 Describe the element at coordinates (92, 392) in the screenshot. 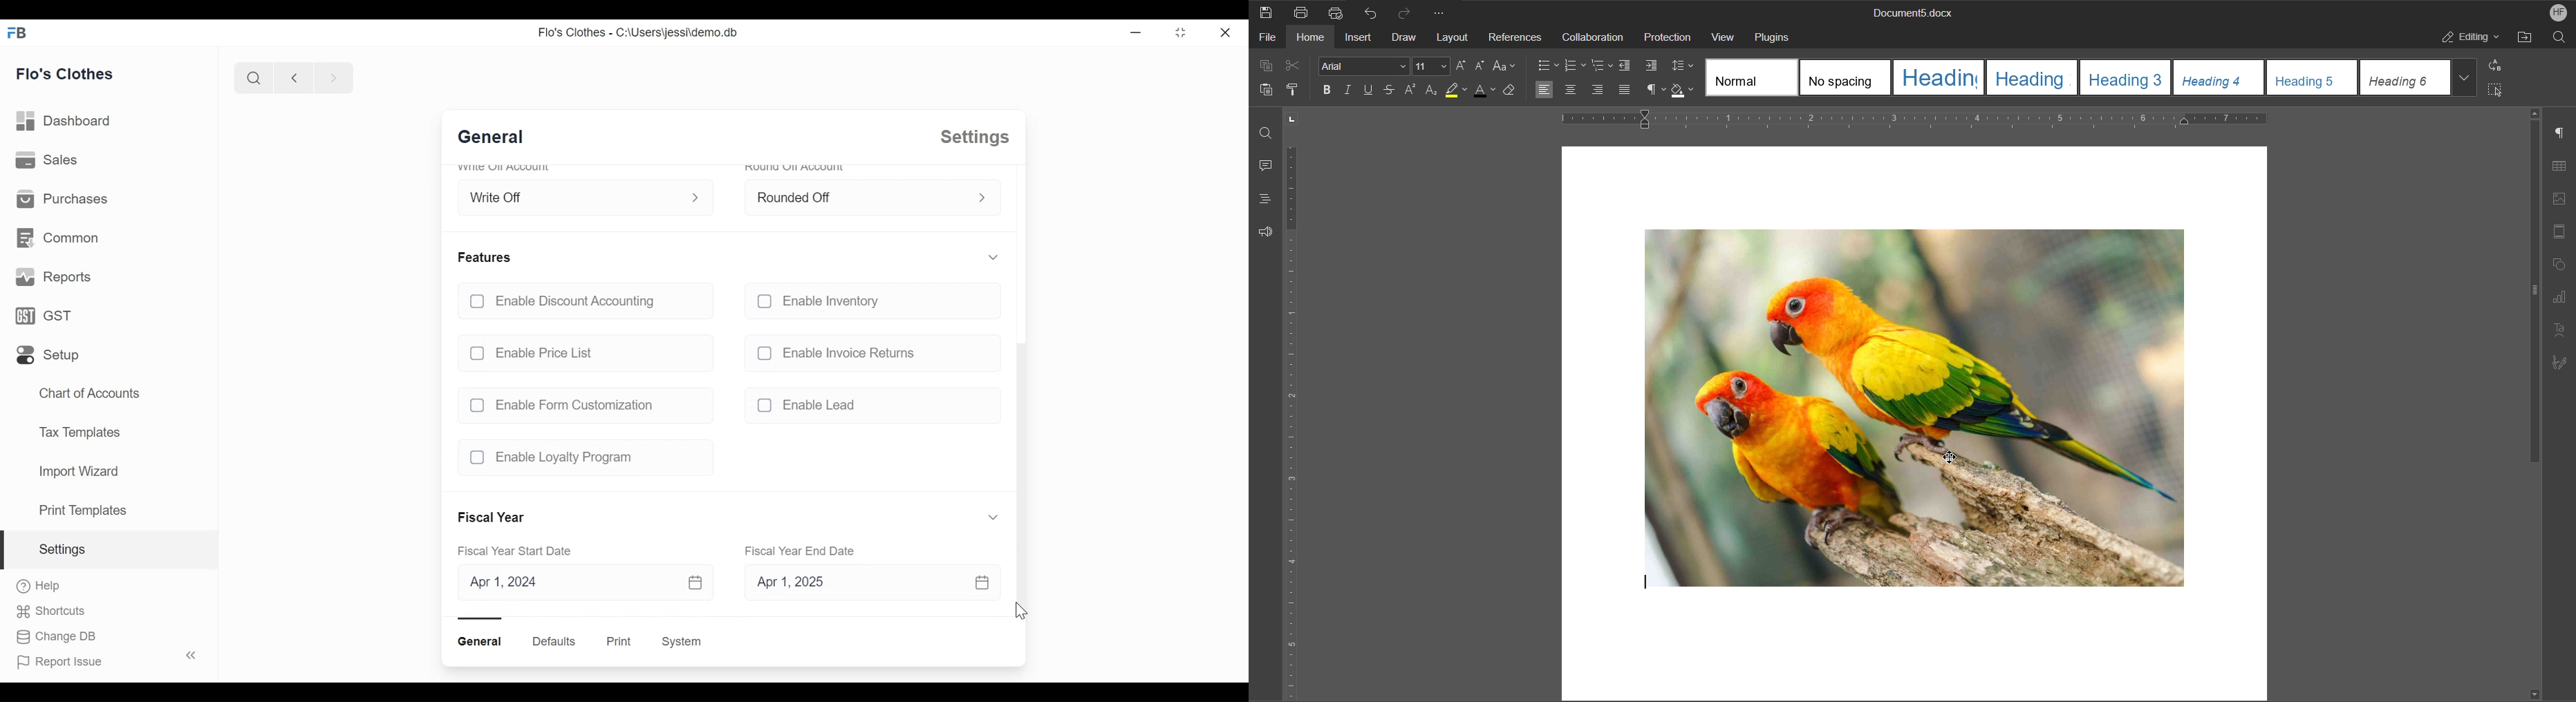

I see `Chart of Accounts` at that location.